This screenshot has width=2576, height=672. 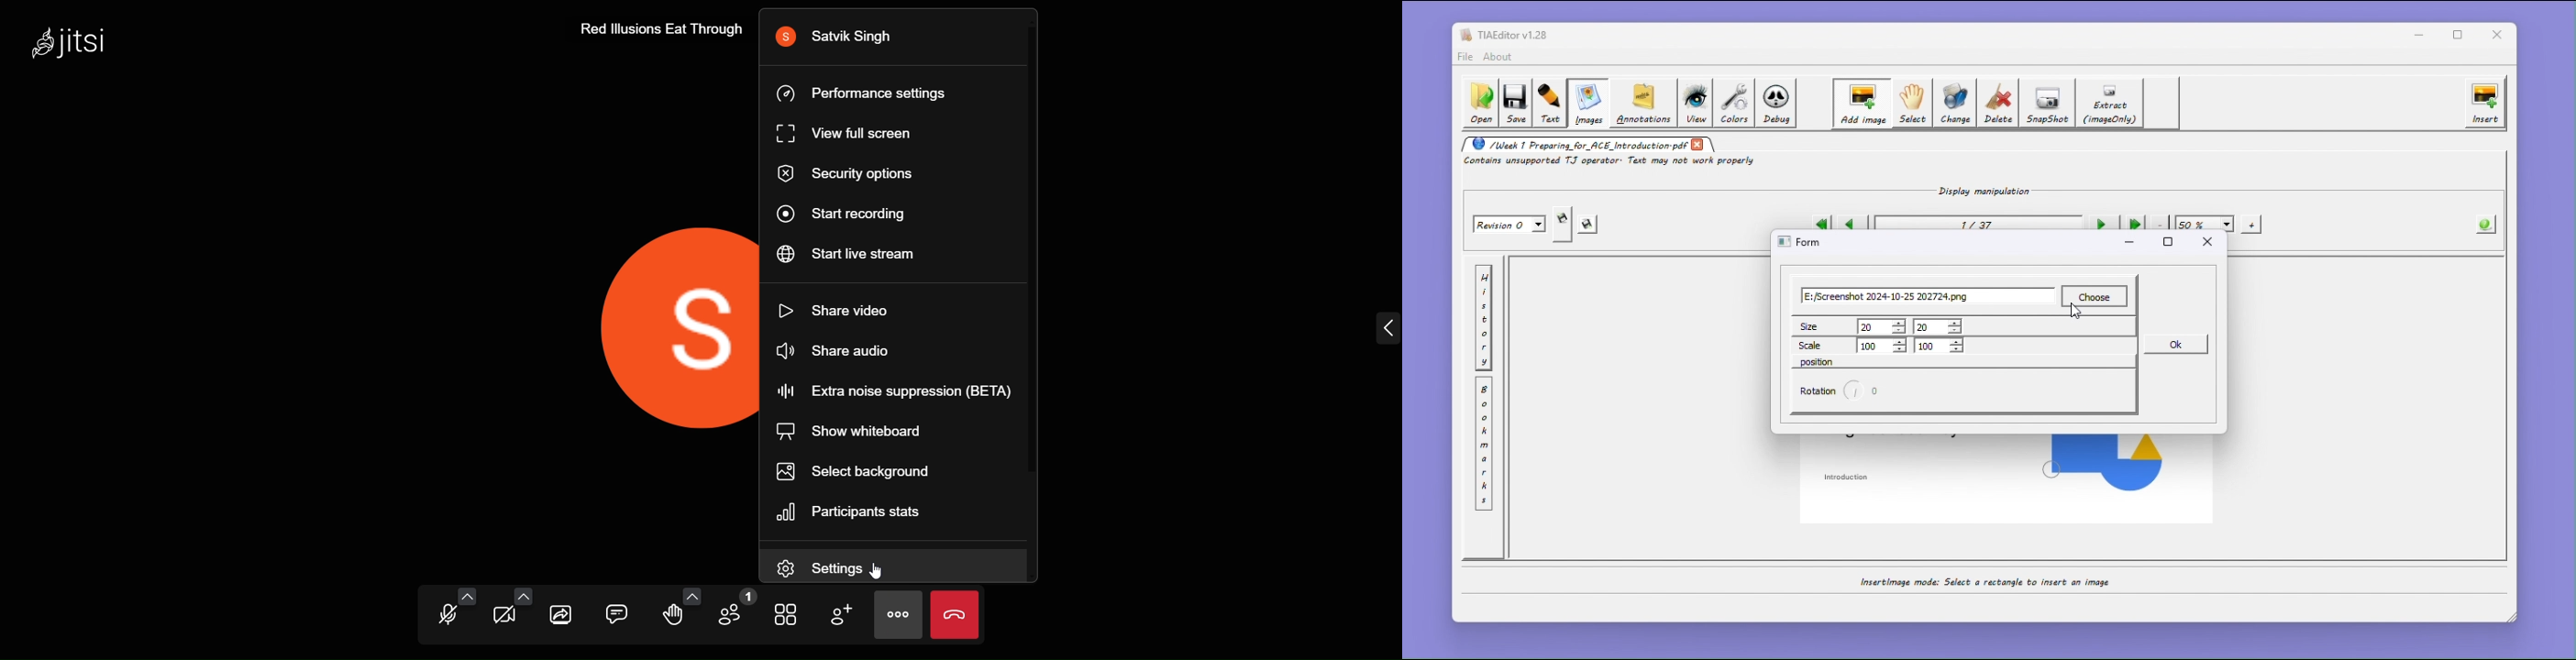 What do you see at coordinates (841, 215) in the screenshot?
I see `start recording` at bounding box center [841, 215].